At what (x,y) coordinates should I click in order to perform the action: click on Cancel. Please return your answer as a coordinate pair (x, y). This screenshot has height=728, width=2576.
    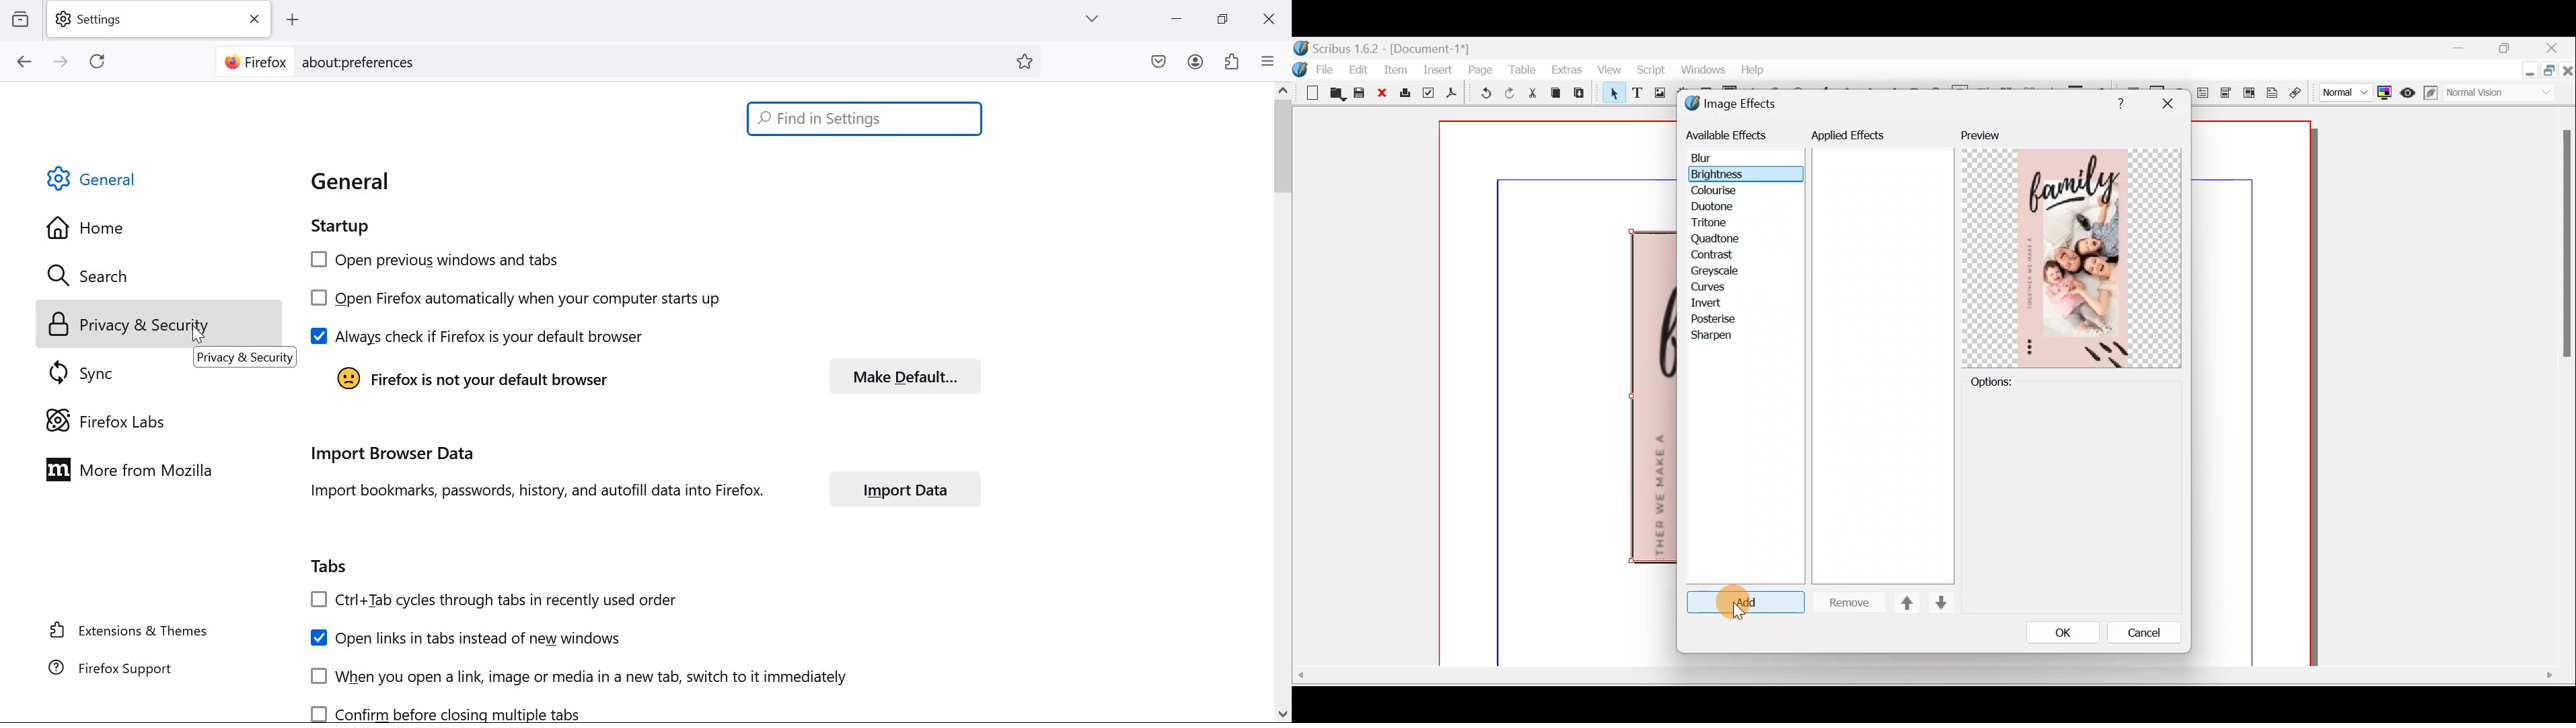
    Looking at the image, I should click on (2135, 635).